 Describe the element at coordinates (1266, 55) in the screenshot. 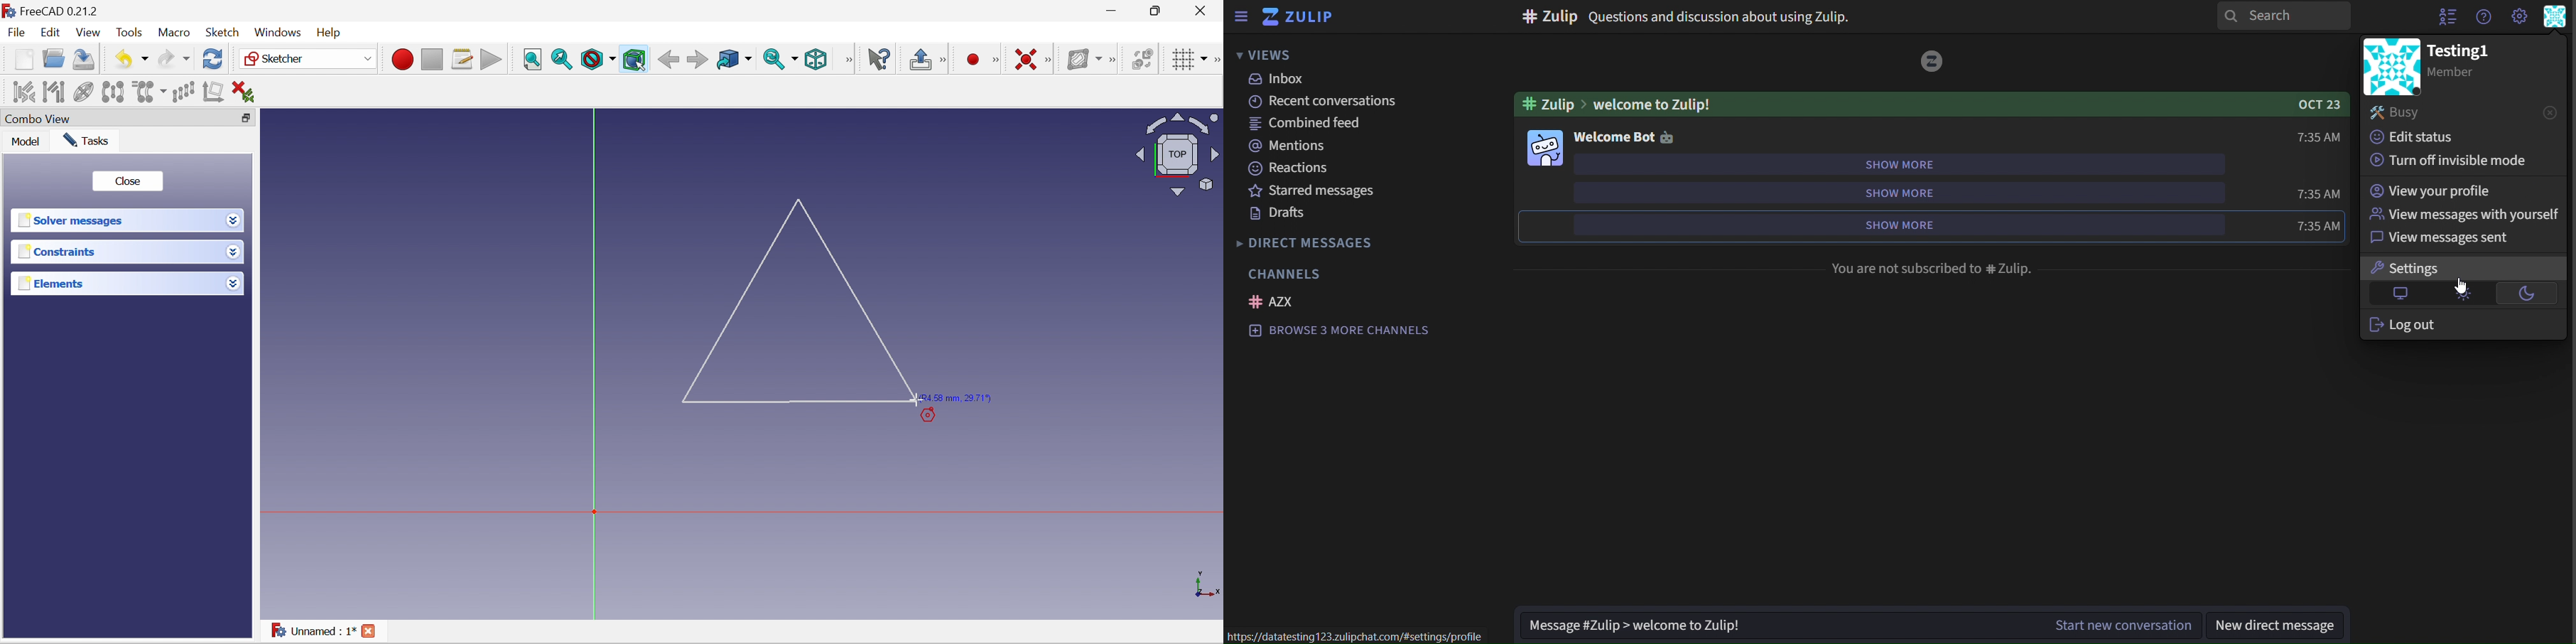

I see `views` at that location.